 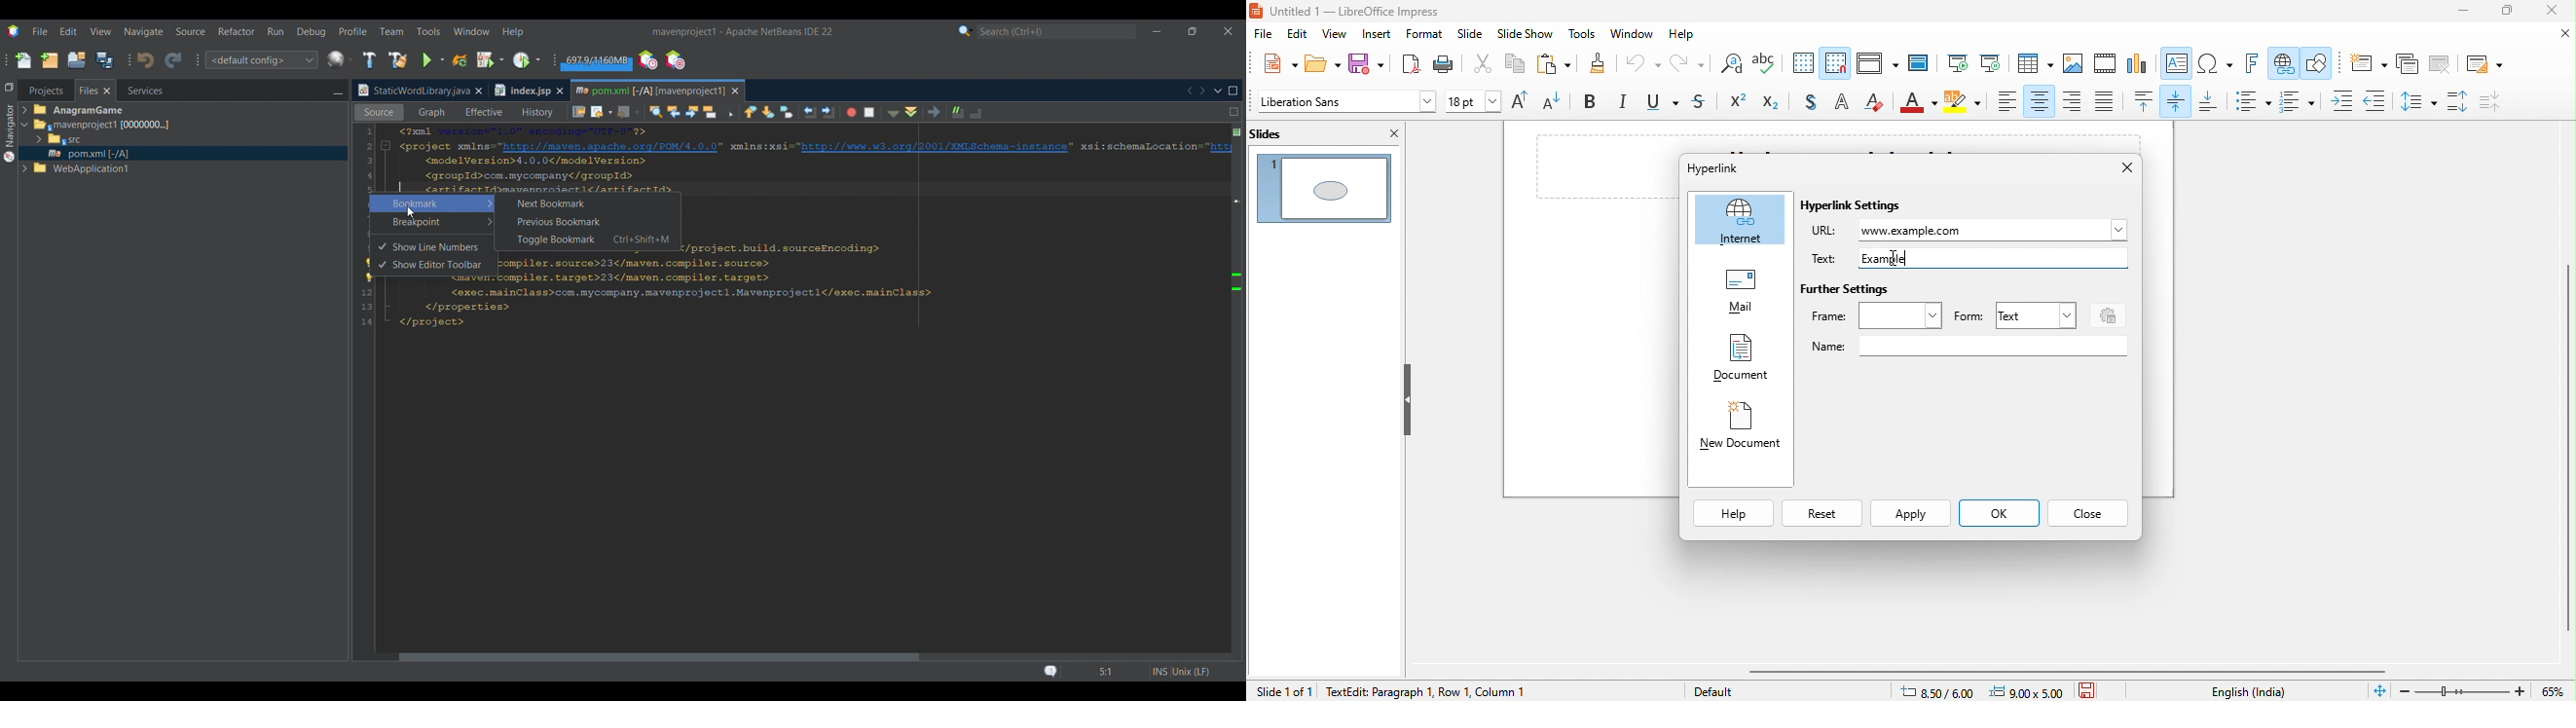 I want to click on Next Bookmark, so click(x=587, y=202).